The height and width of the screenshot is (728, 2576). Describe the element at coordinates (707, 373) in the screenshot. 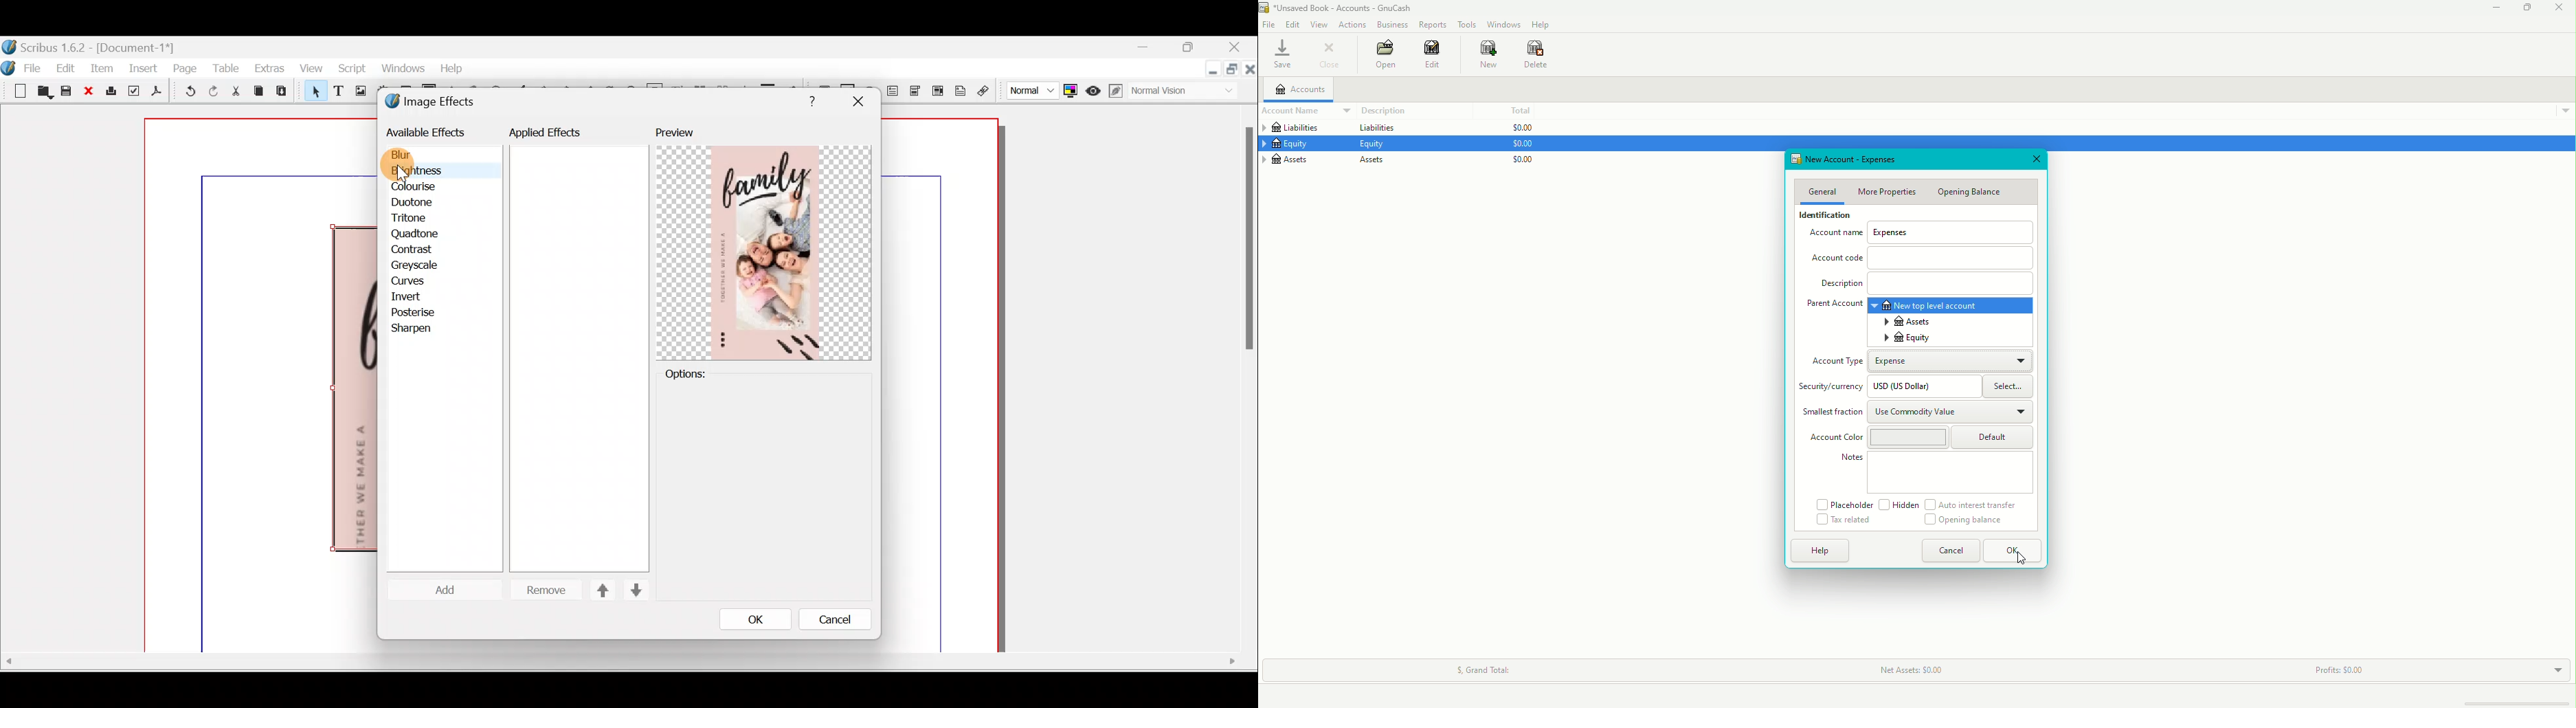

I see `Options` at that location.